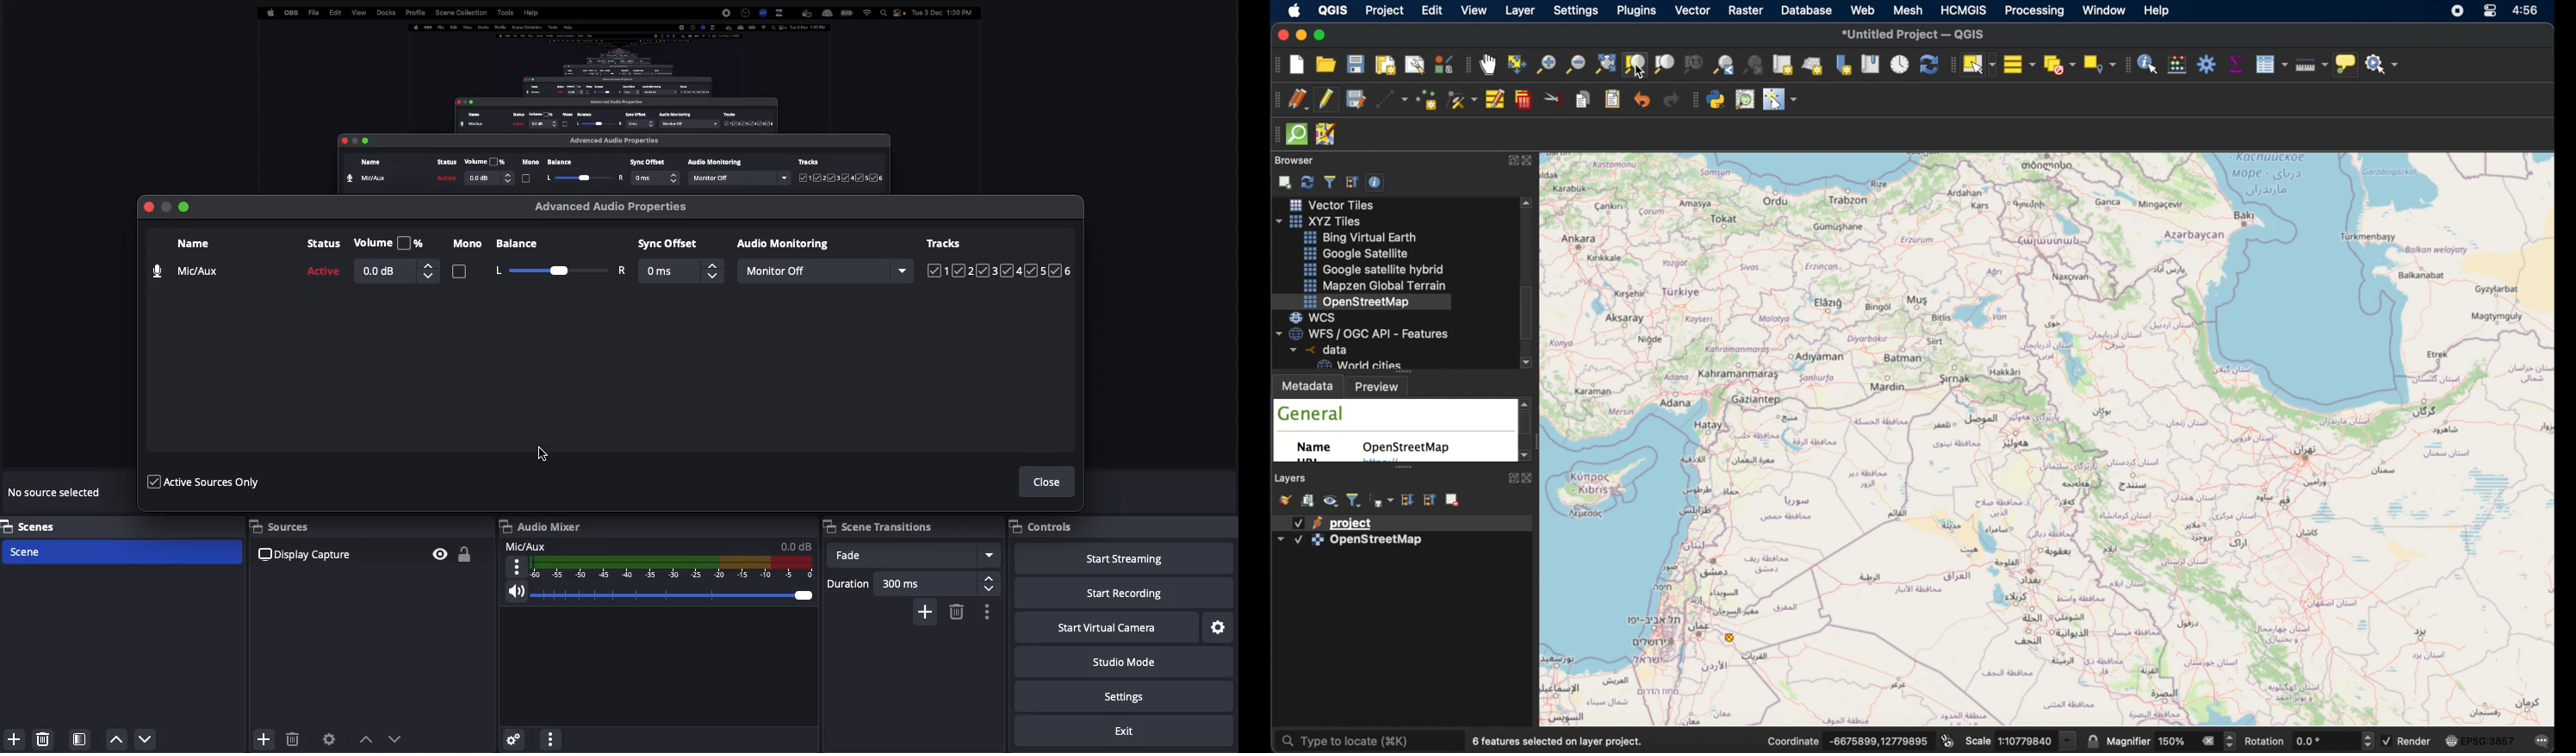  I want to click on Mono, so click(466, 260).